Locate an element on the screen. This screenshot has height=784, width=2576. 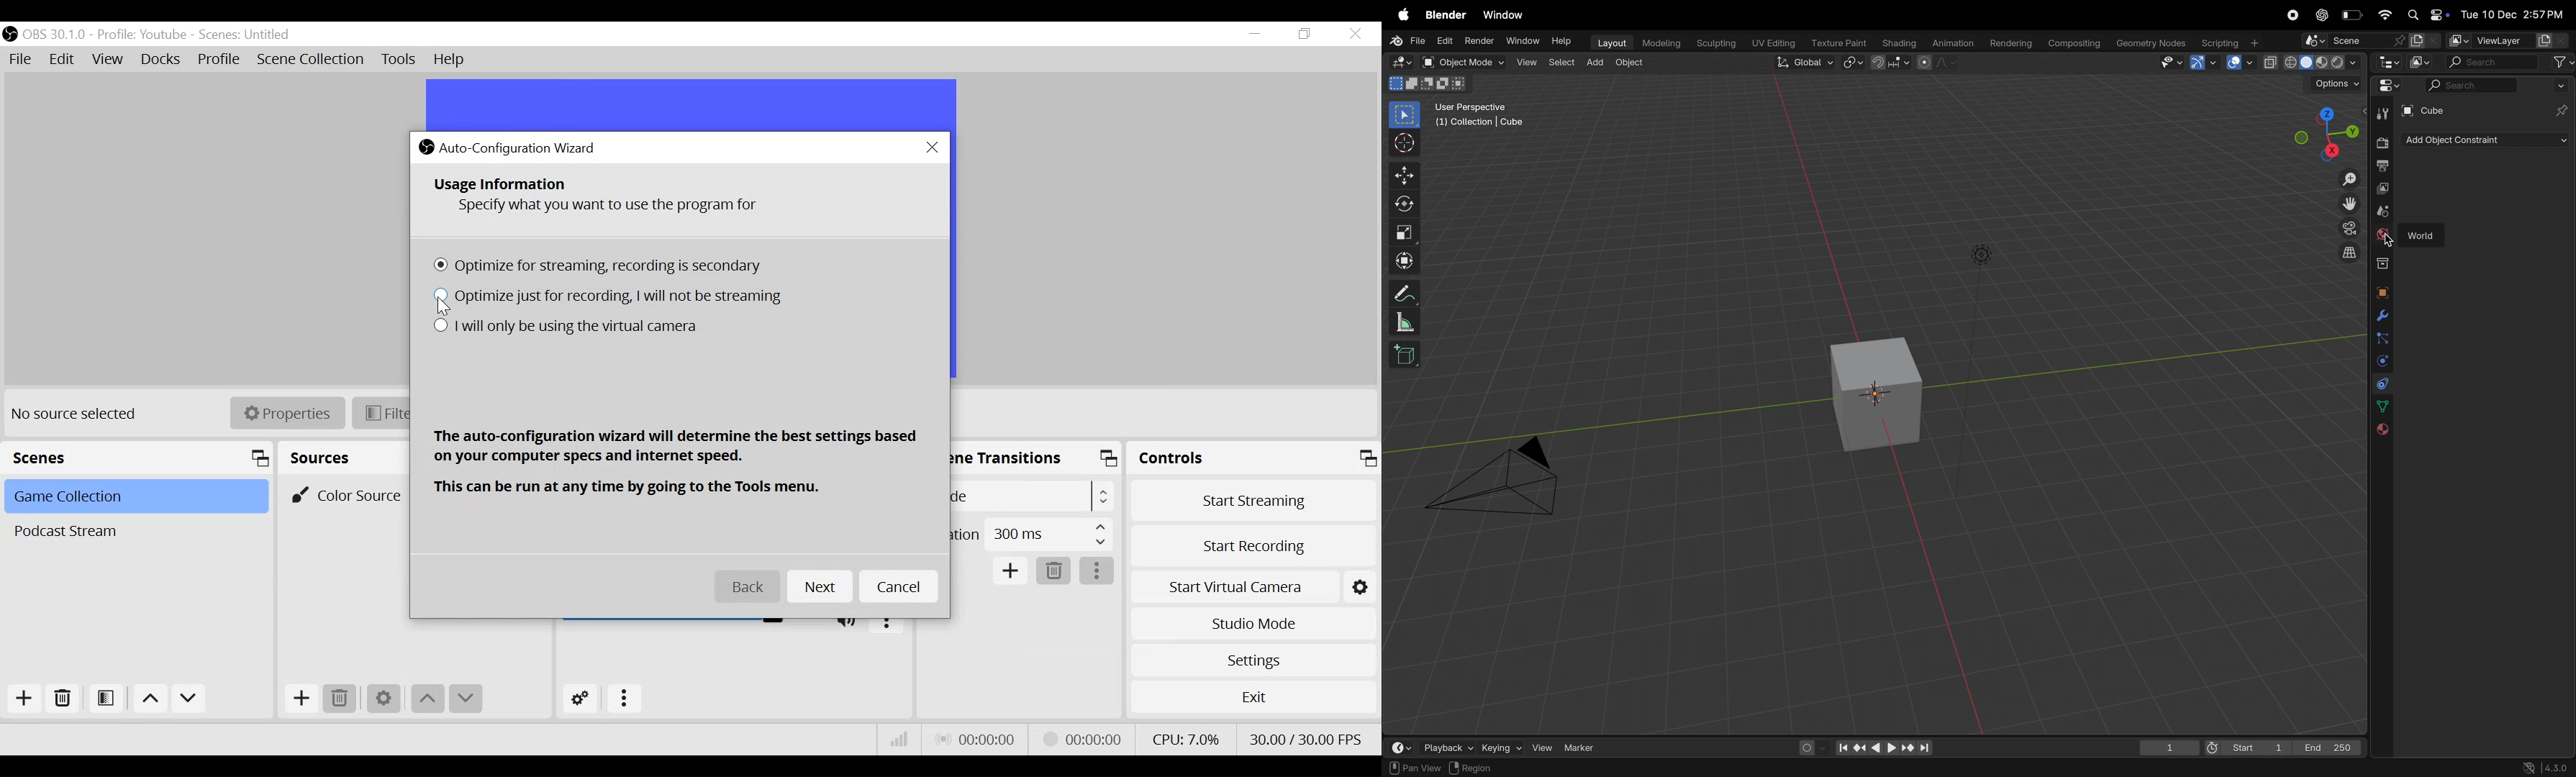
OBS Studio Desktop icon is located at coordinates (426, 146).